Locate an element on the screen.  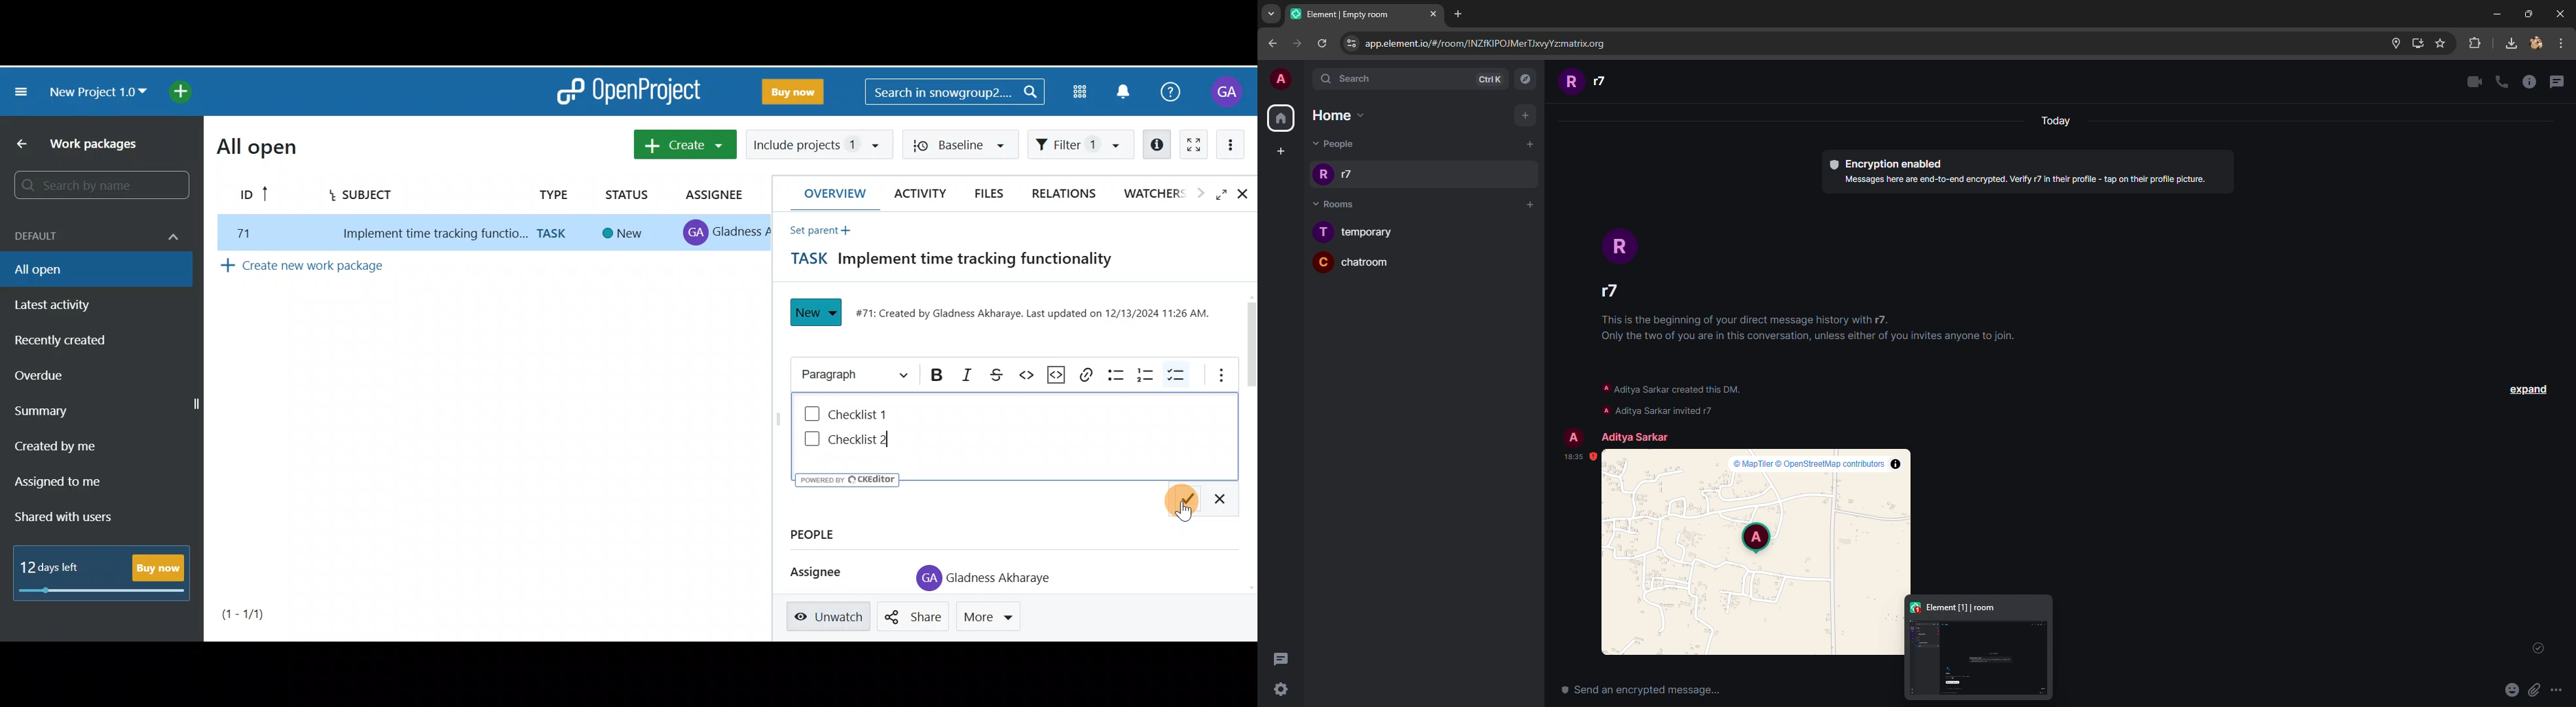
All open is located at coordinates (256, 147).